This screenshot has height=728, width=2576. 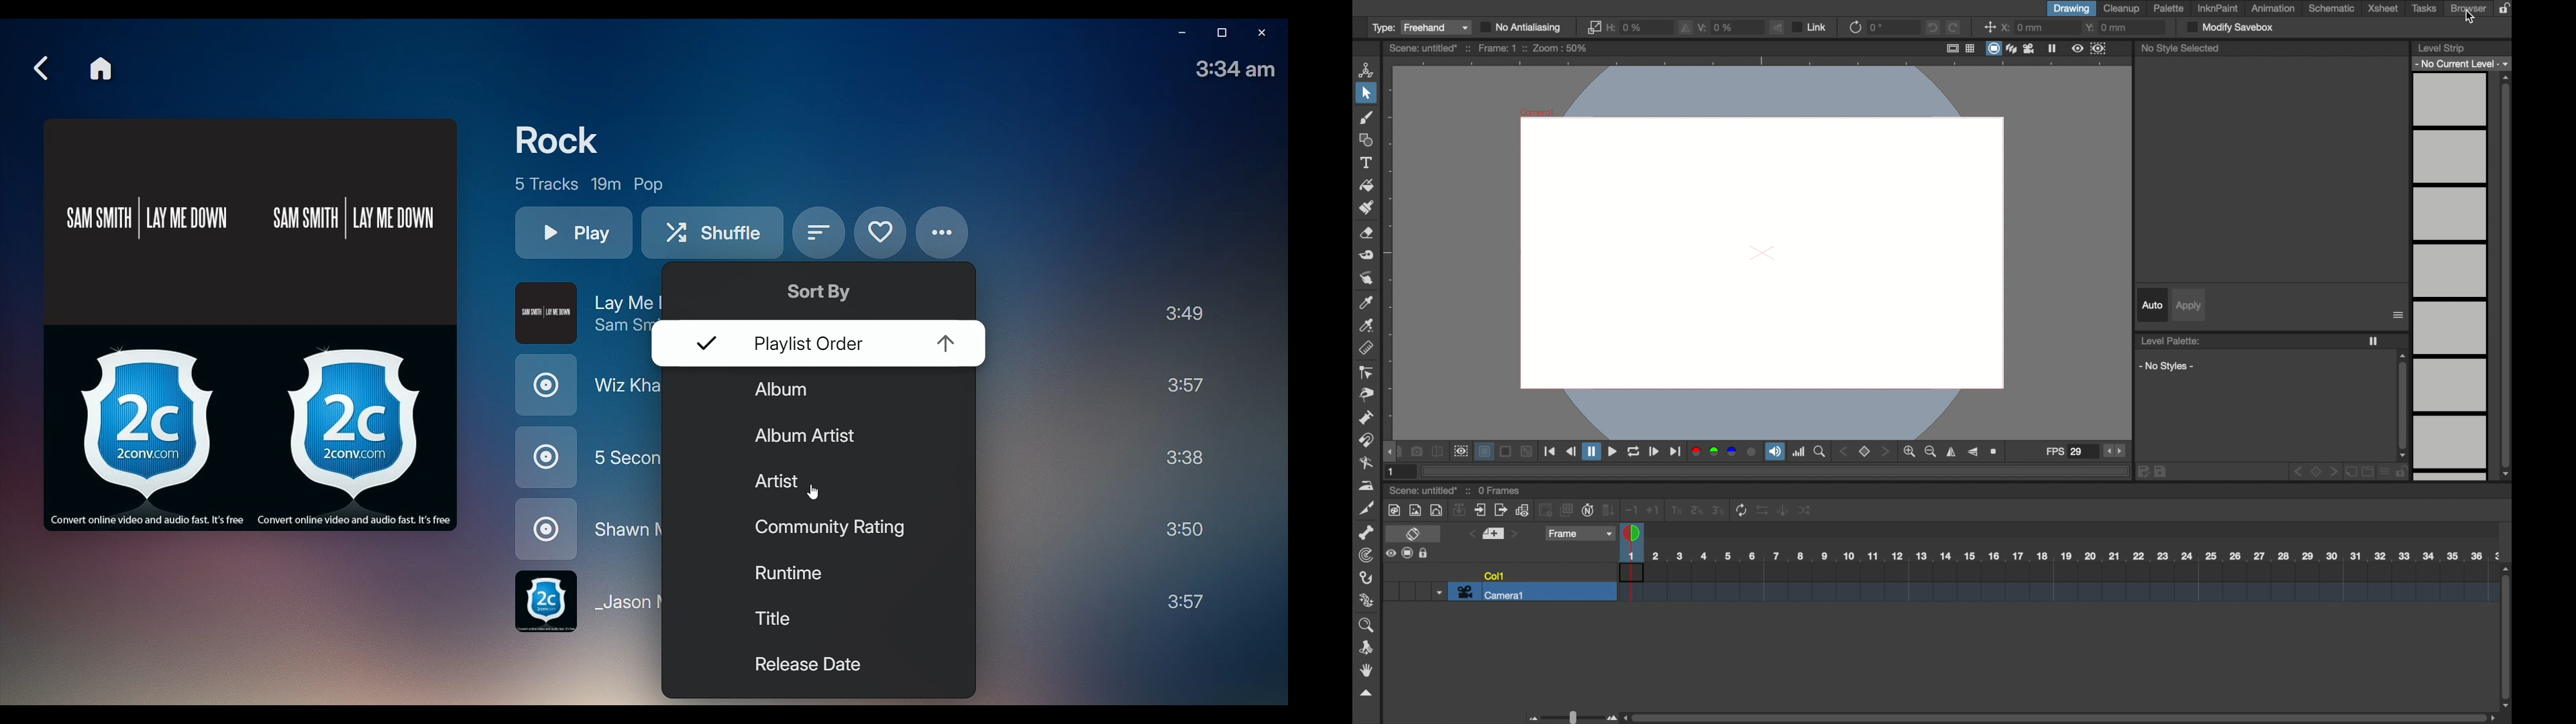 I want to click on tracker tool, so click(x=1366, y=555).